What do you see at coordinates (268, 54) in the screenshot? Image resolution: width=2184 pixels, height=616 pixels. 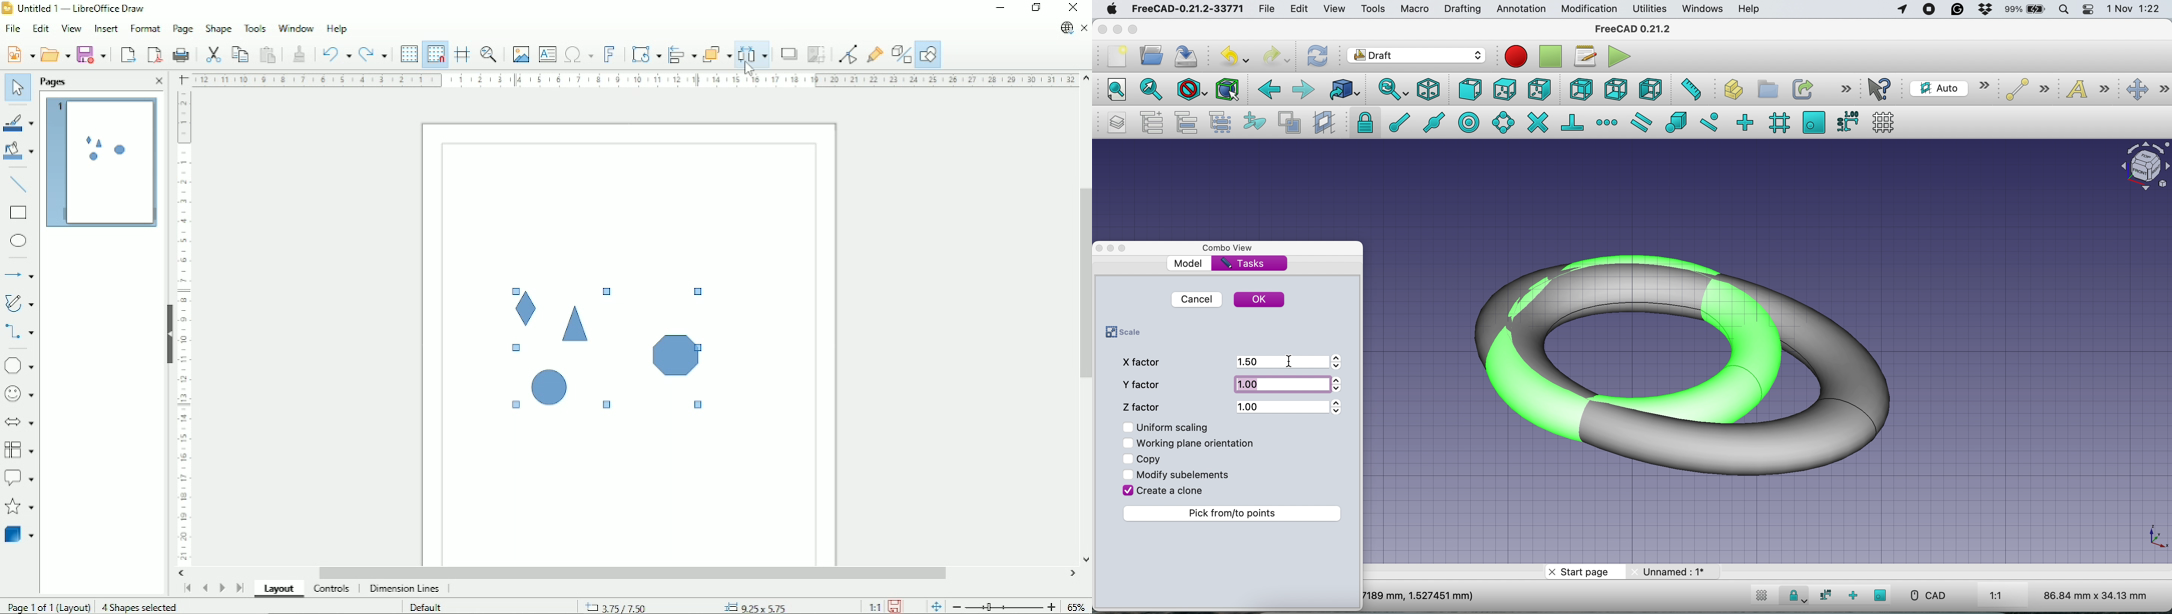 I see `Paste` at bounding box center [268, 54].